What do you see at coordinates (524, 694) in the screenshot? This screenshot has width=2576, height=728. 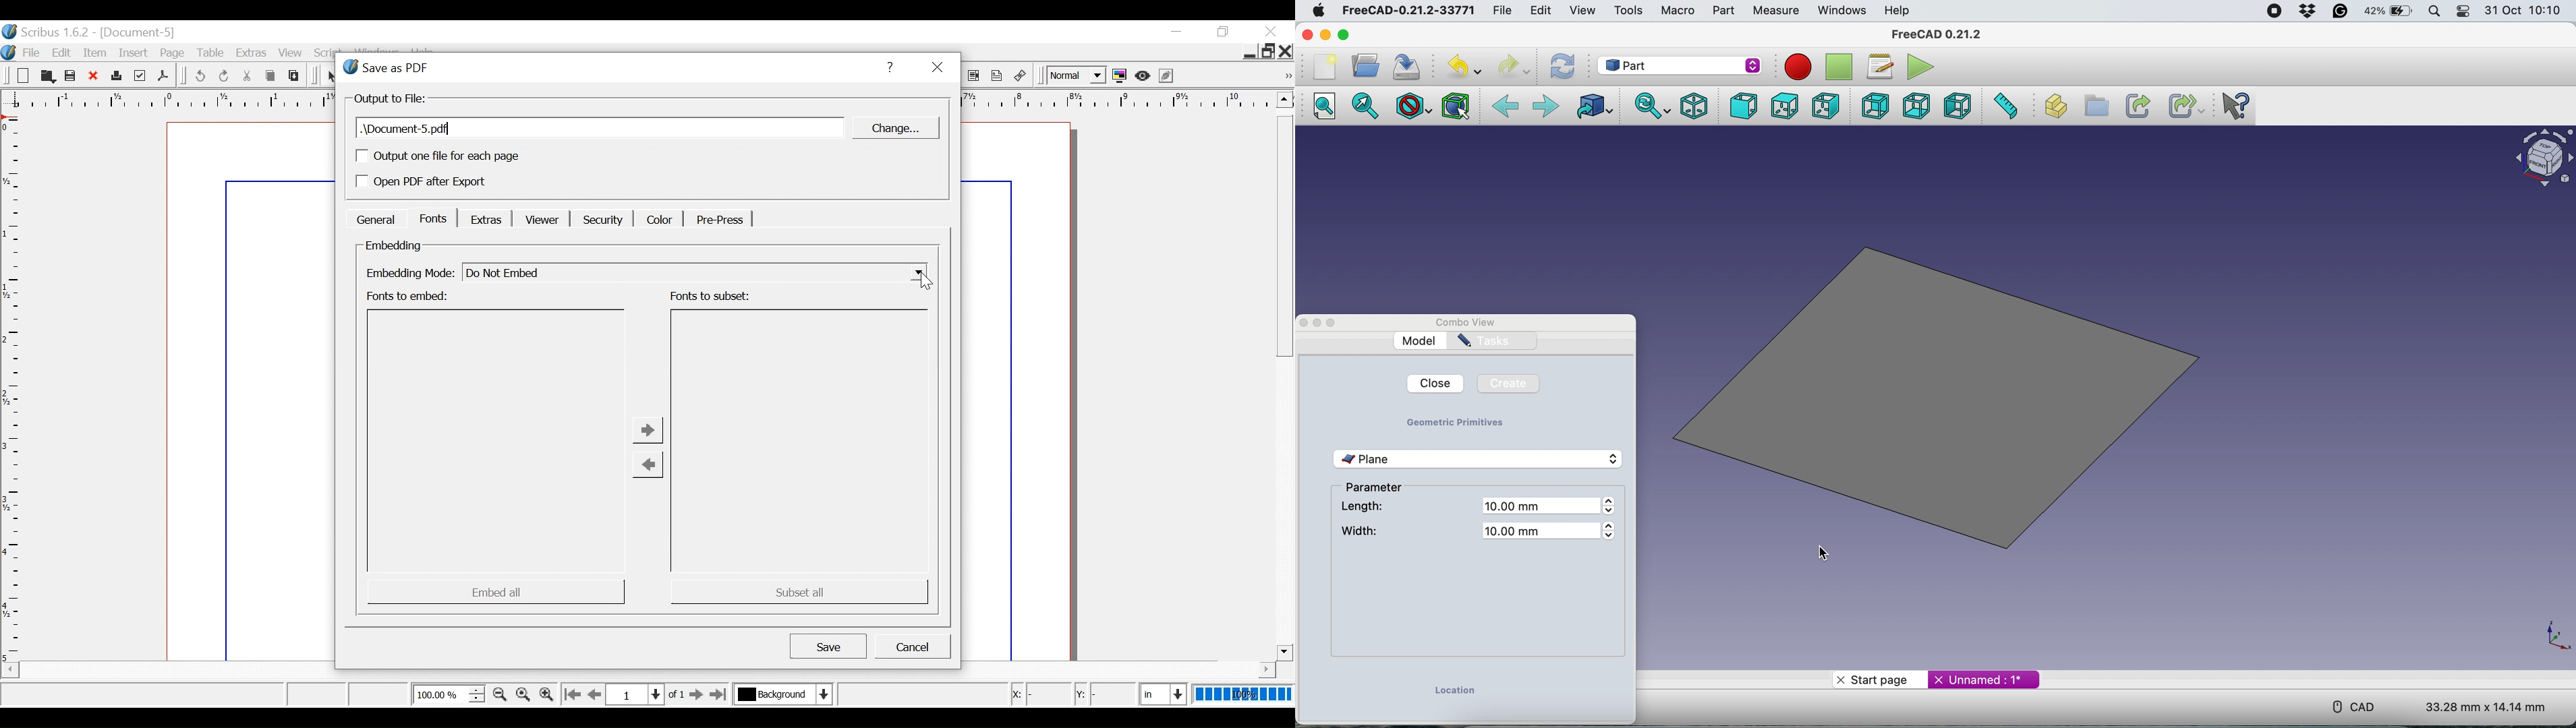 I see `Reset Zoom` at bounding box center [524, 694].